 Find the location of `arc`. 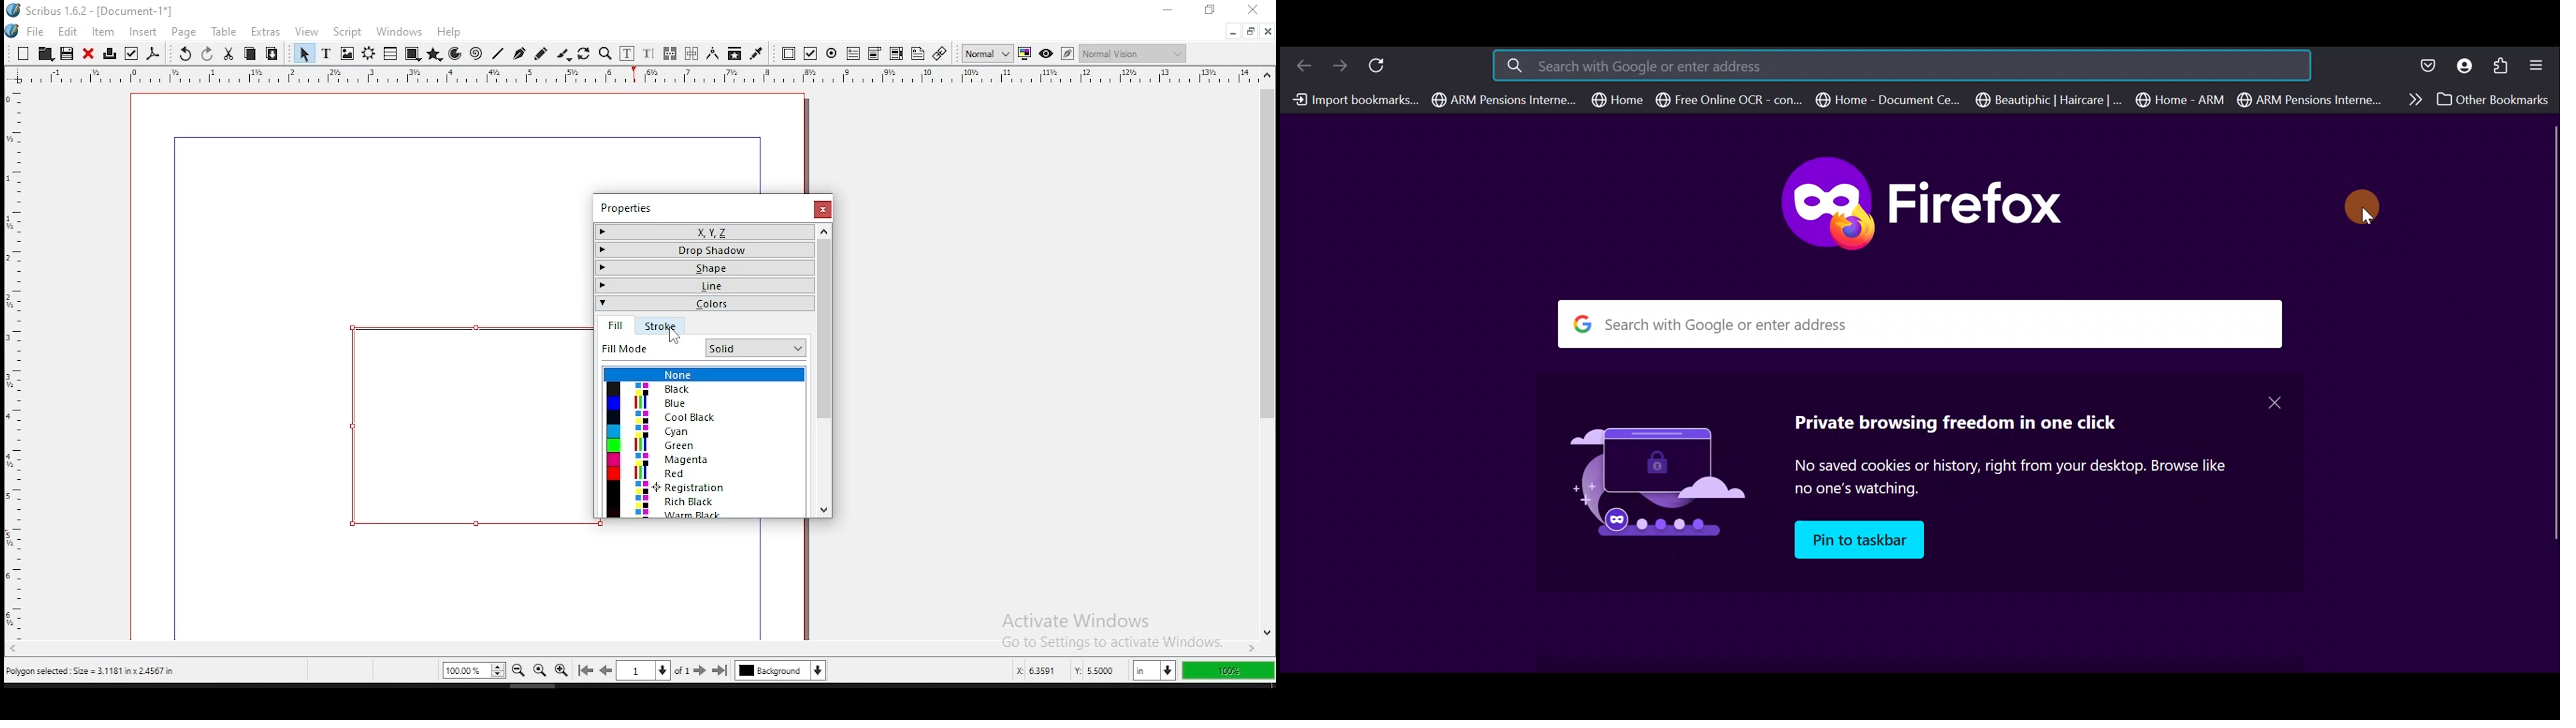

arc is located at coordinates (456, 54).